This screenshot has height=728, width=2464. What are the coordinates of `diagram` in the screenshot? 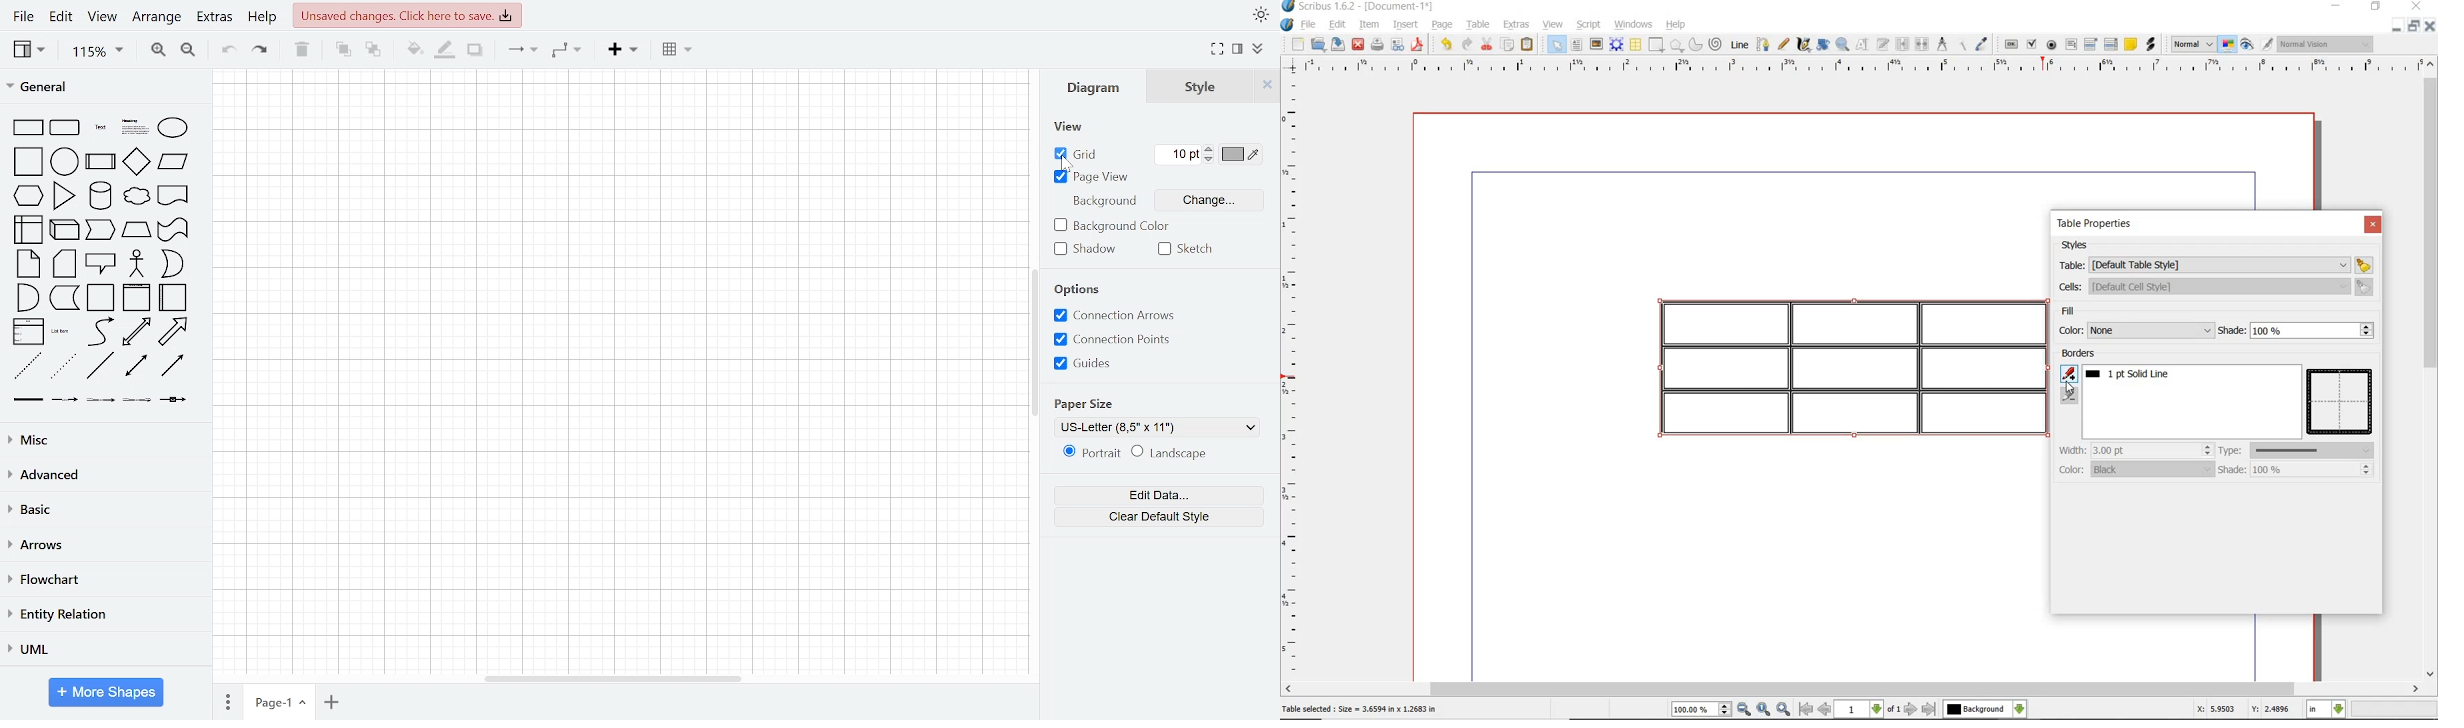 It's located at (1094, 87).